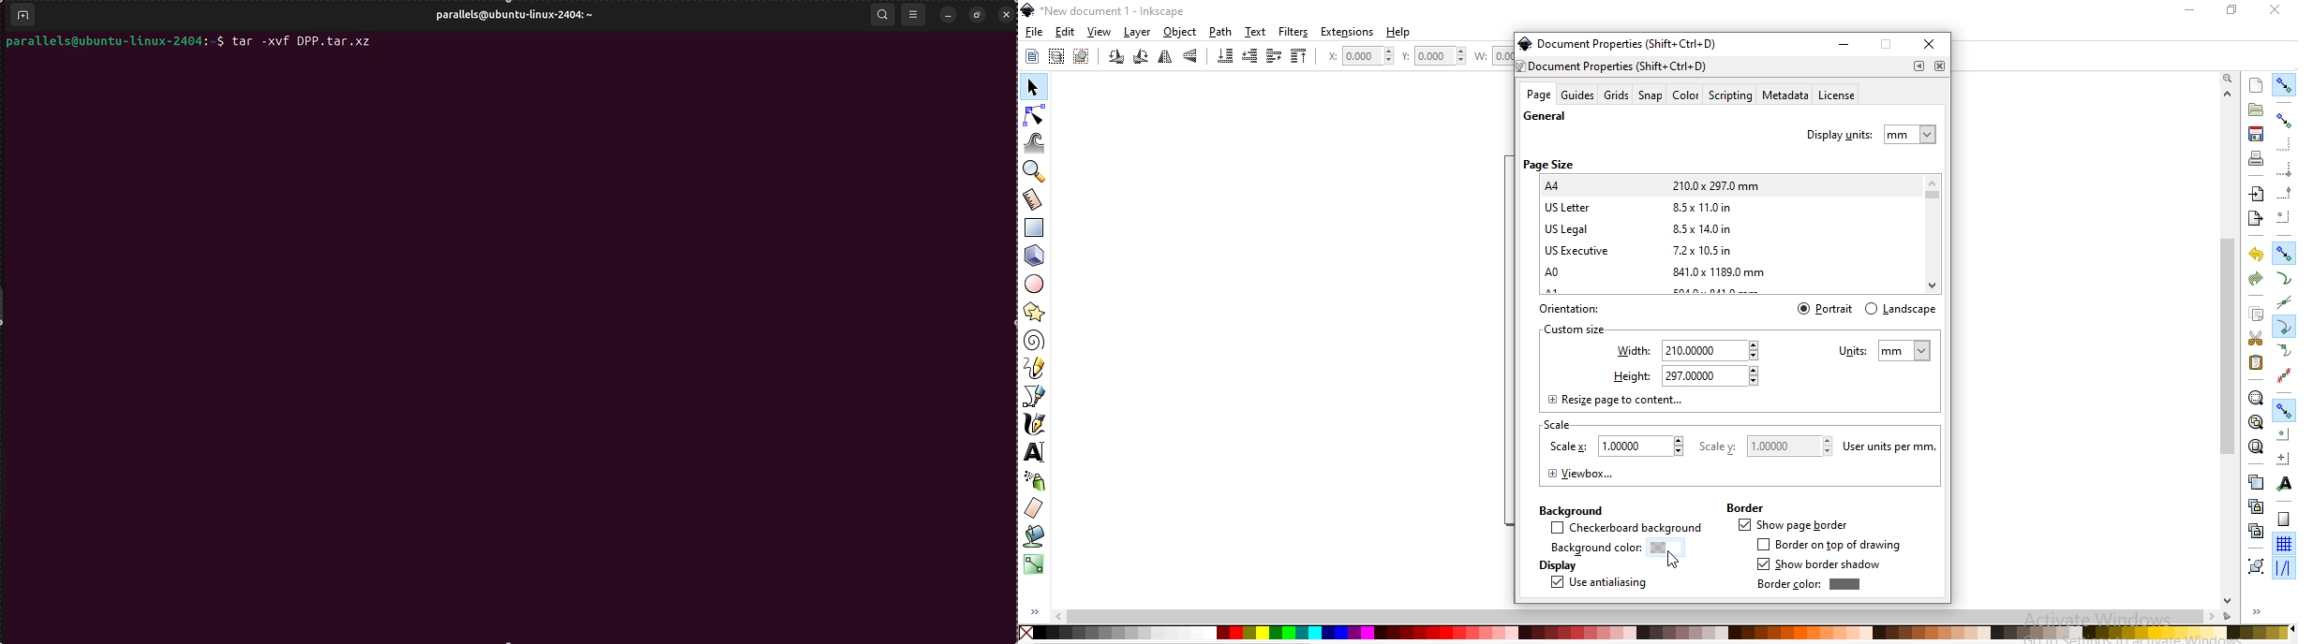 The image size is (2324, 644). What do you see at coordinates (1578, 95) in the screenshot?
I see `guides` at bounding box center [1578, 95].